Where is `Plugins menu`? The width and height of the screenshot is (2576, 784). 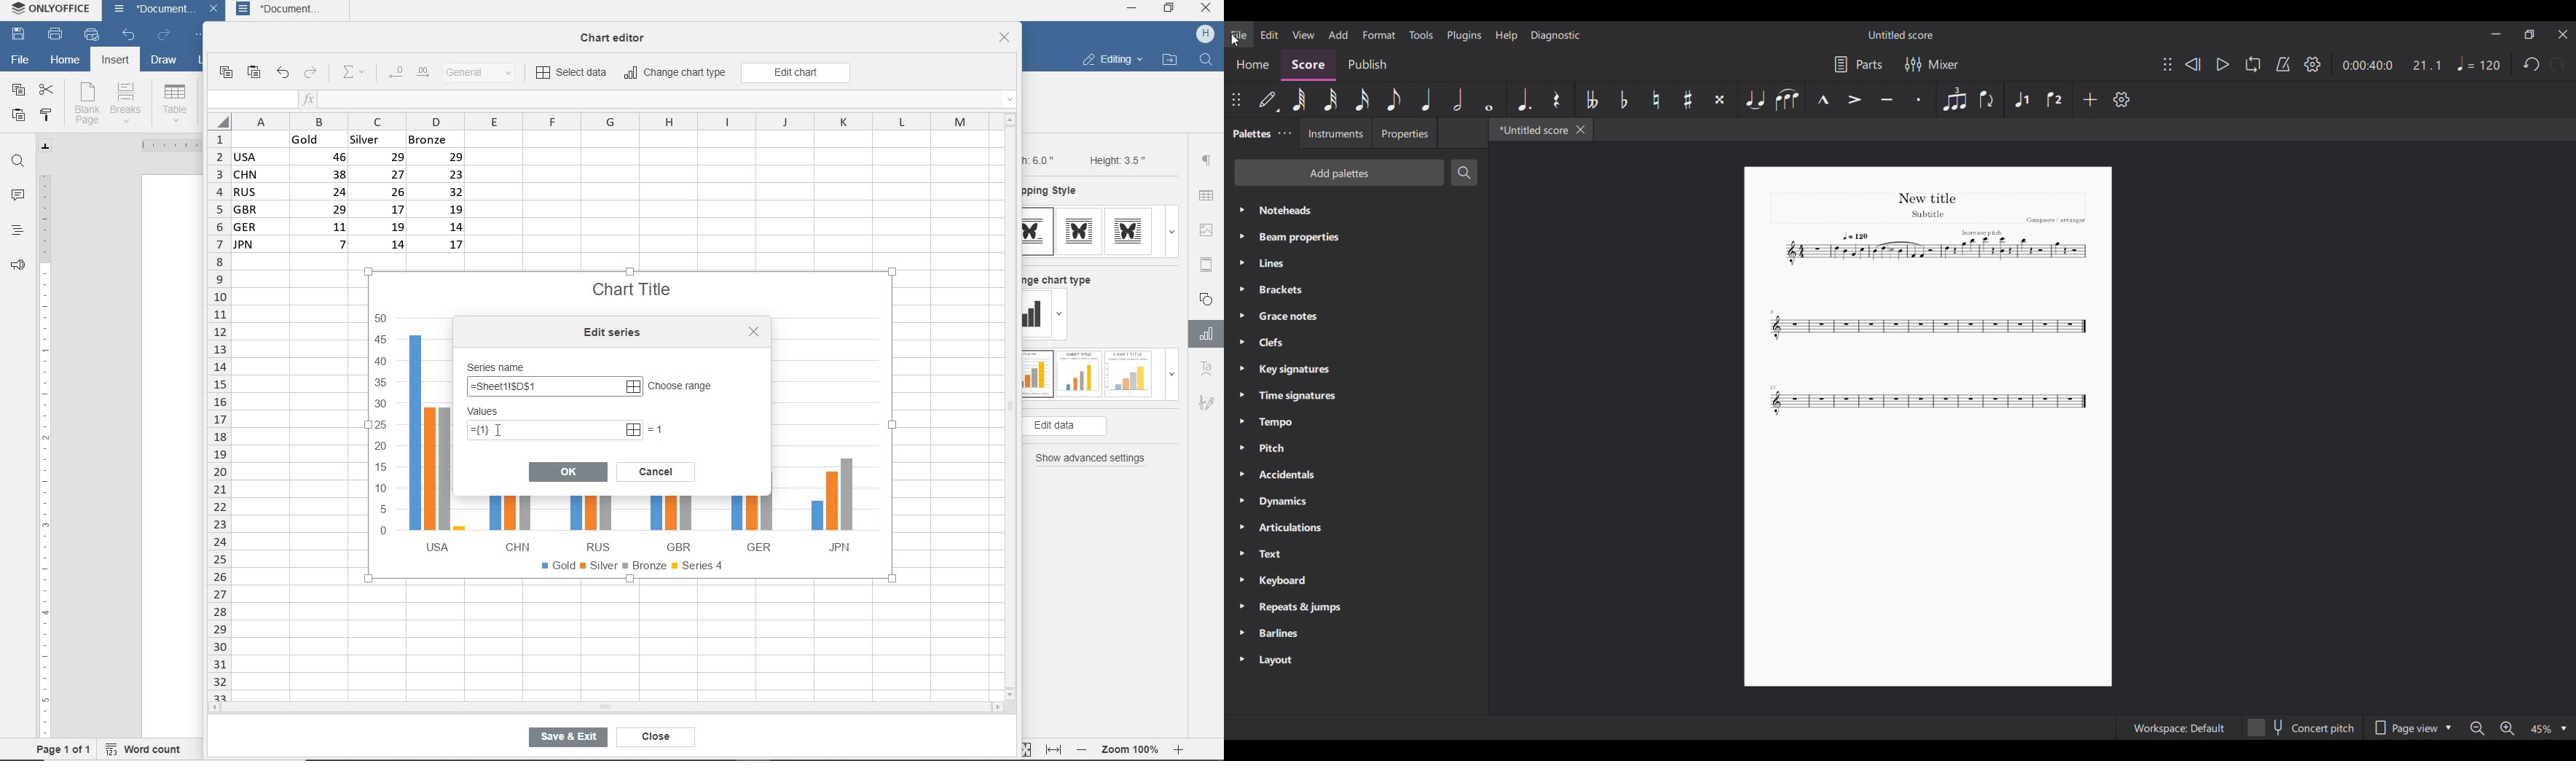
Plugins menu is located at coordinates (1465, 35).